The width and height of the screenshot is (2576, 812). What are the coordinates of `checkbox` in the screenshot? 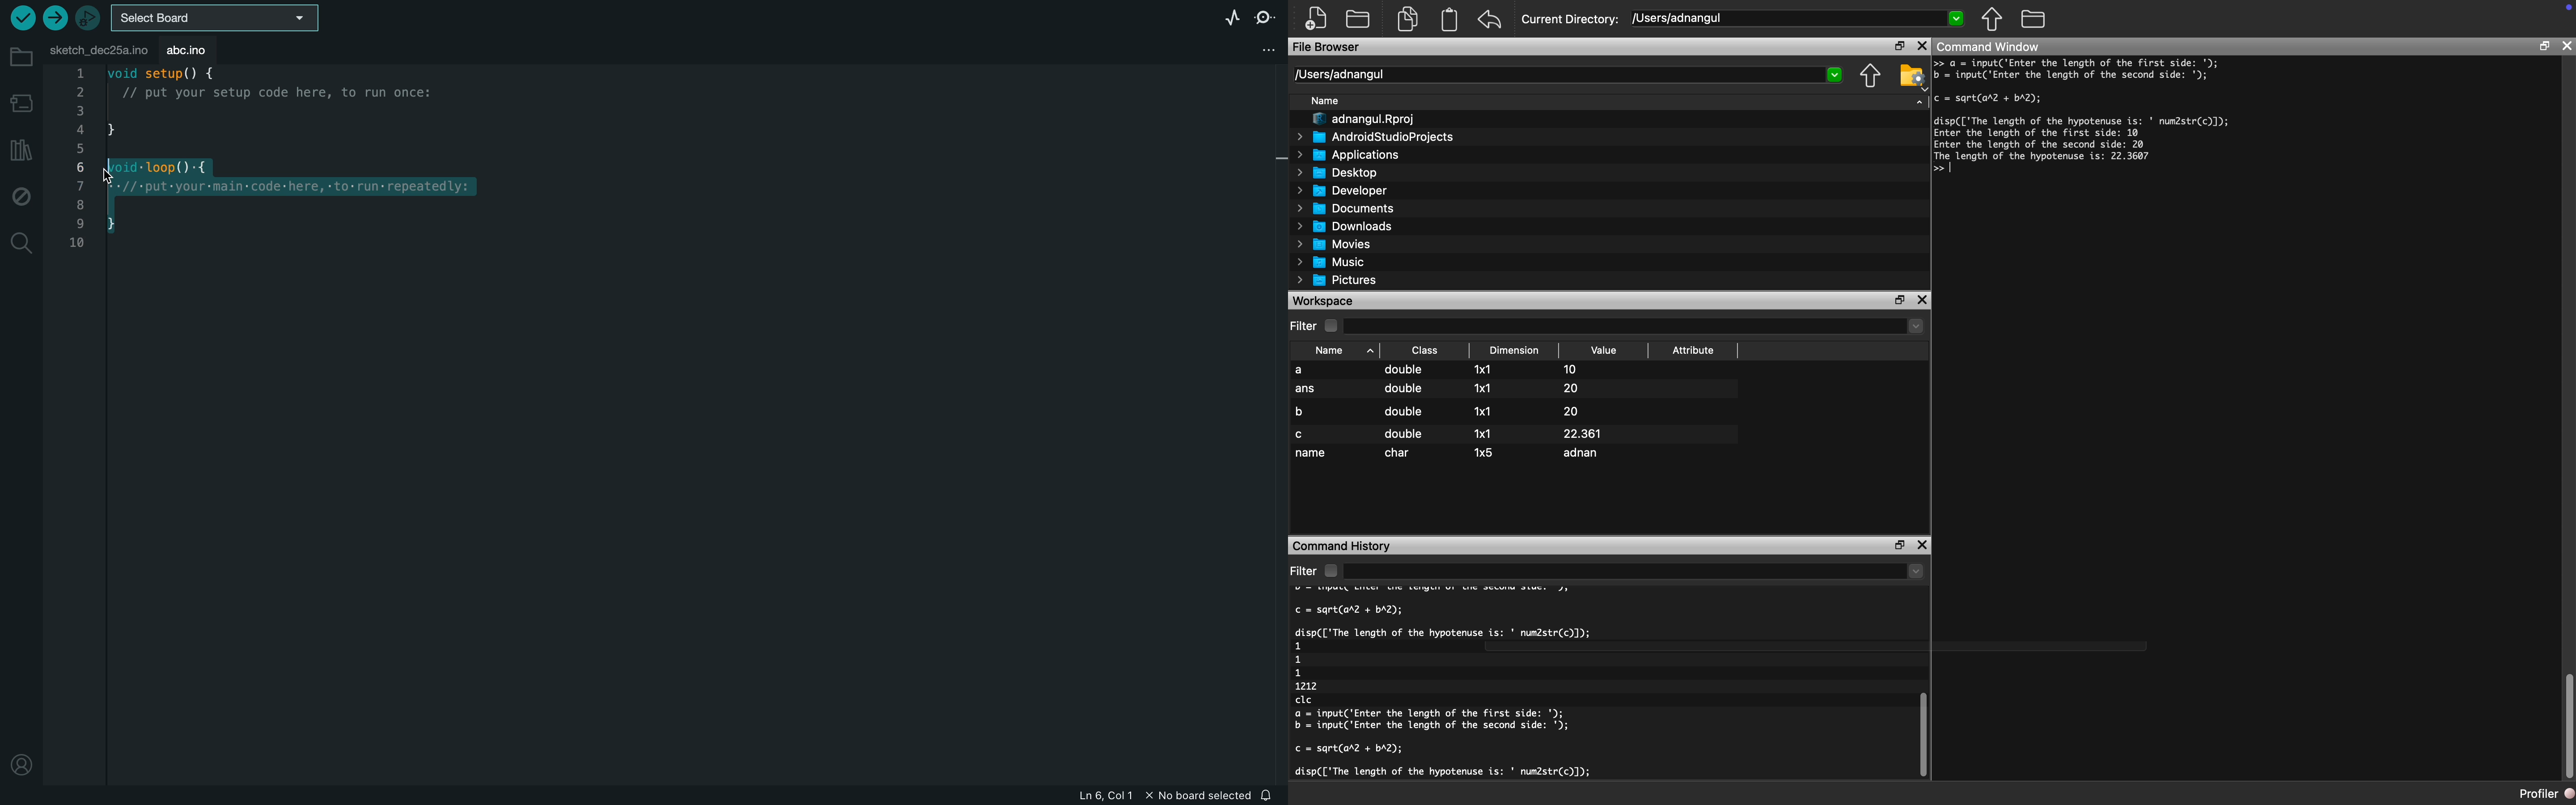 It's located at (1330, 571).